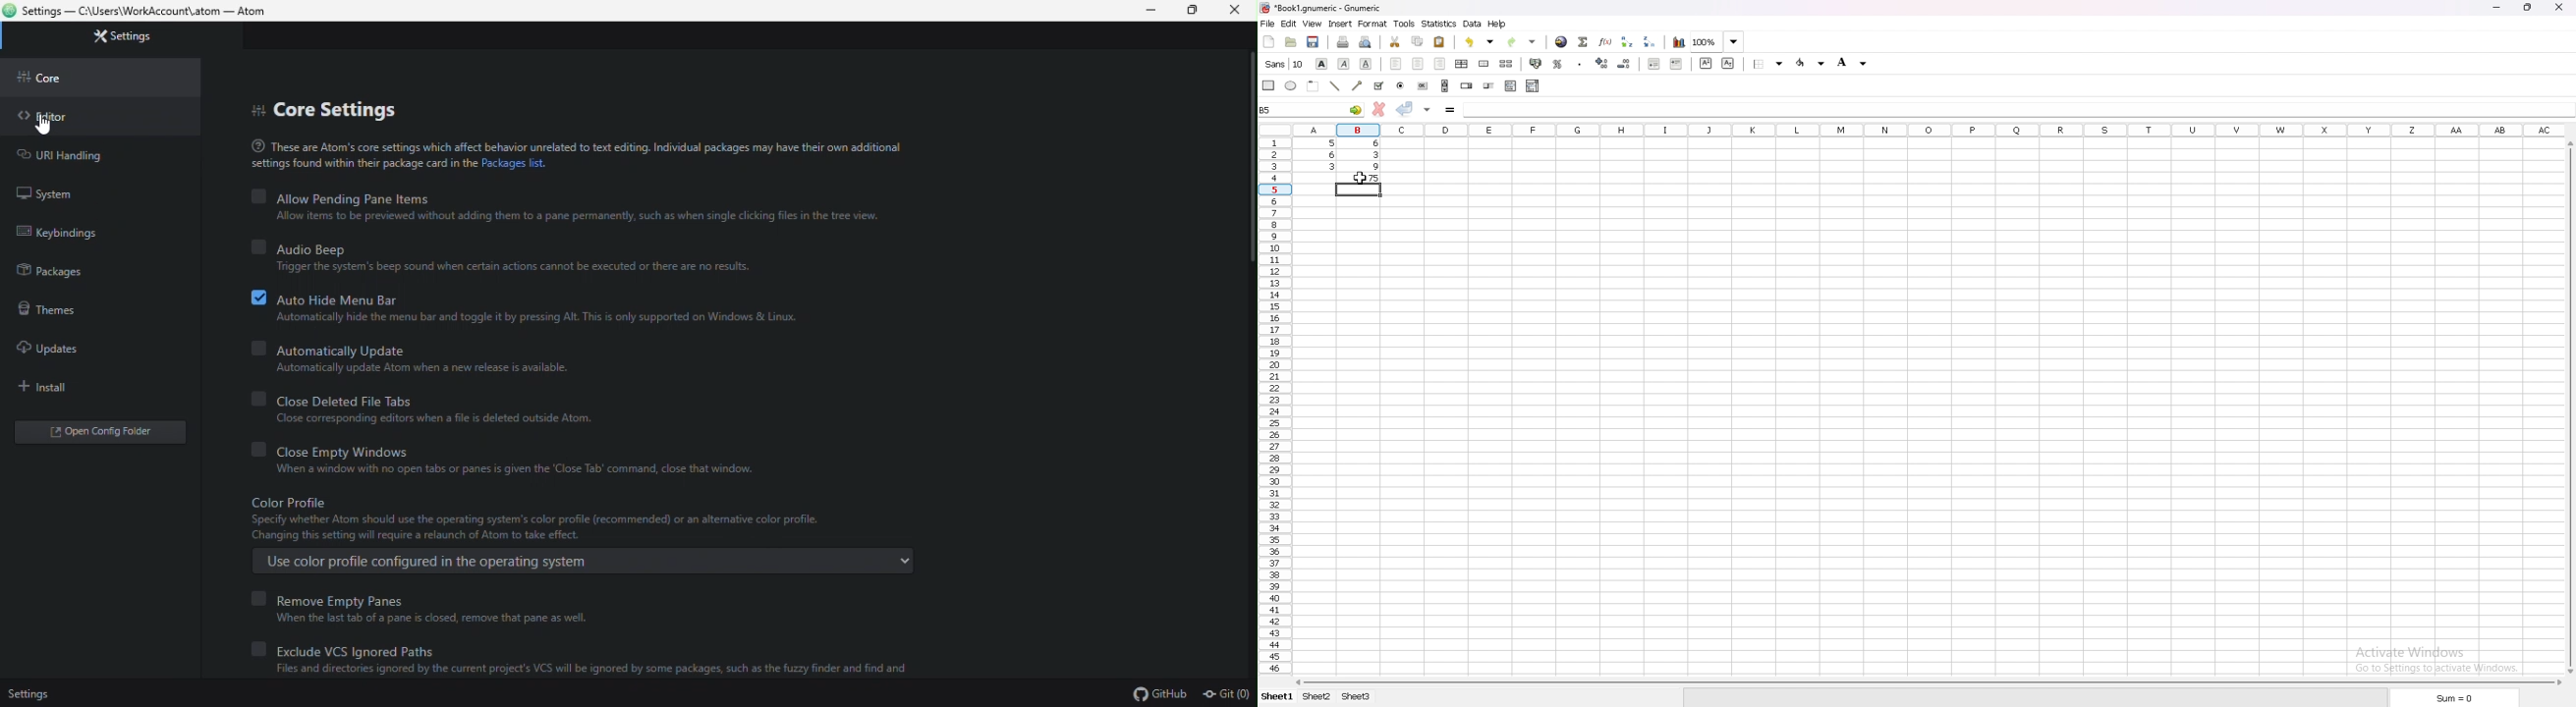  I want to click on Settings — C:\Users\WorkAccount\.atom — Atom, so click(142, 12).